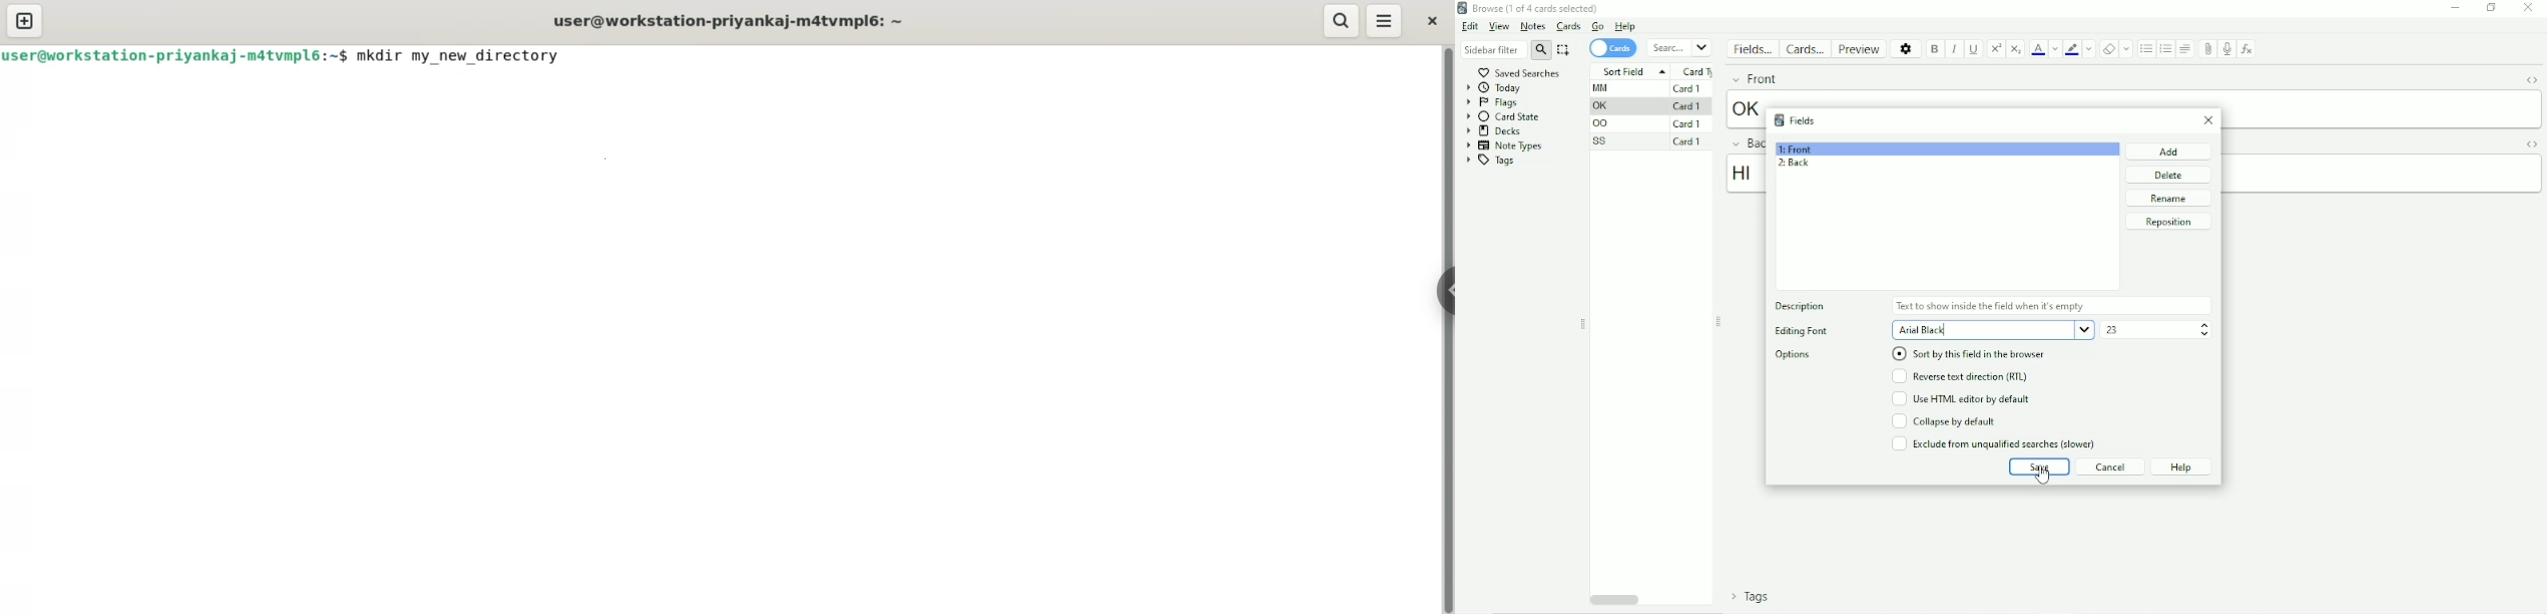 The width and height of the screenshot is (2548, 616). I want to click on Alignment, so click(2185, 49).